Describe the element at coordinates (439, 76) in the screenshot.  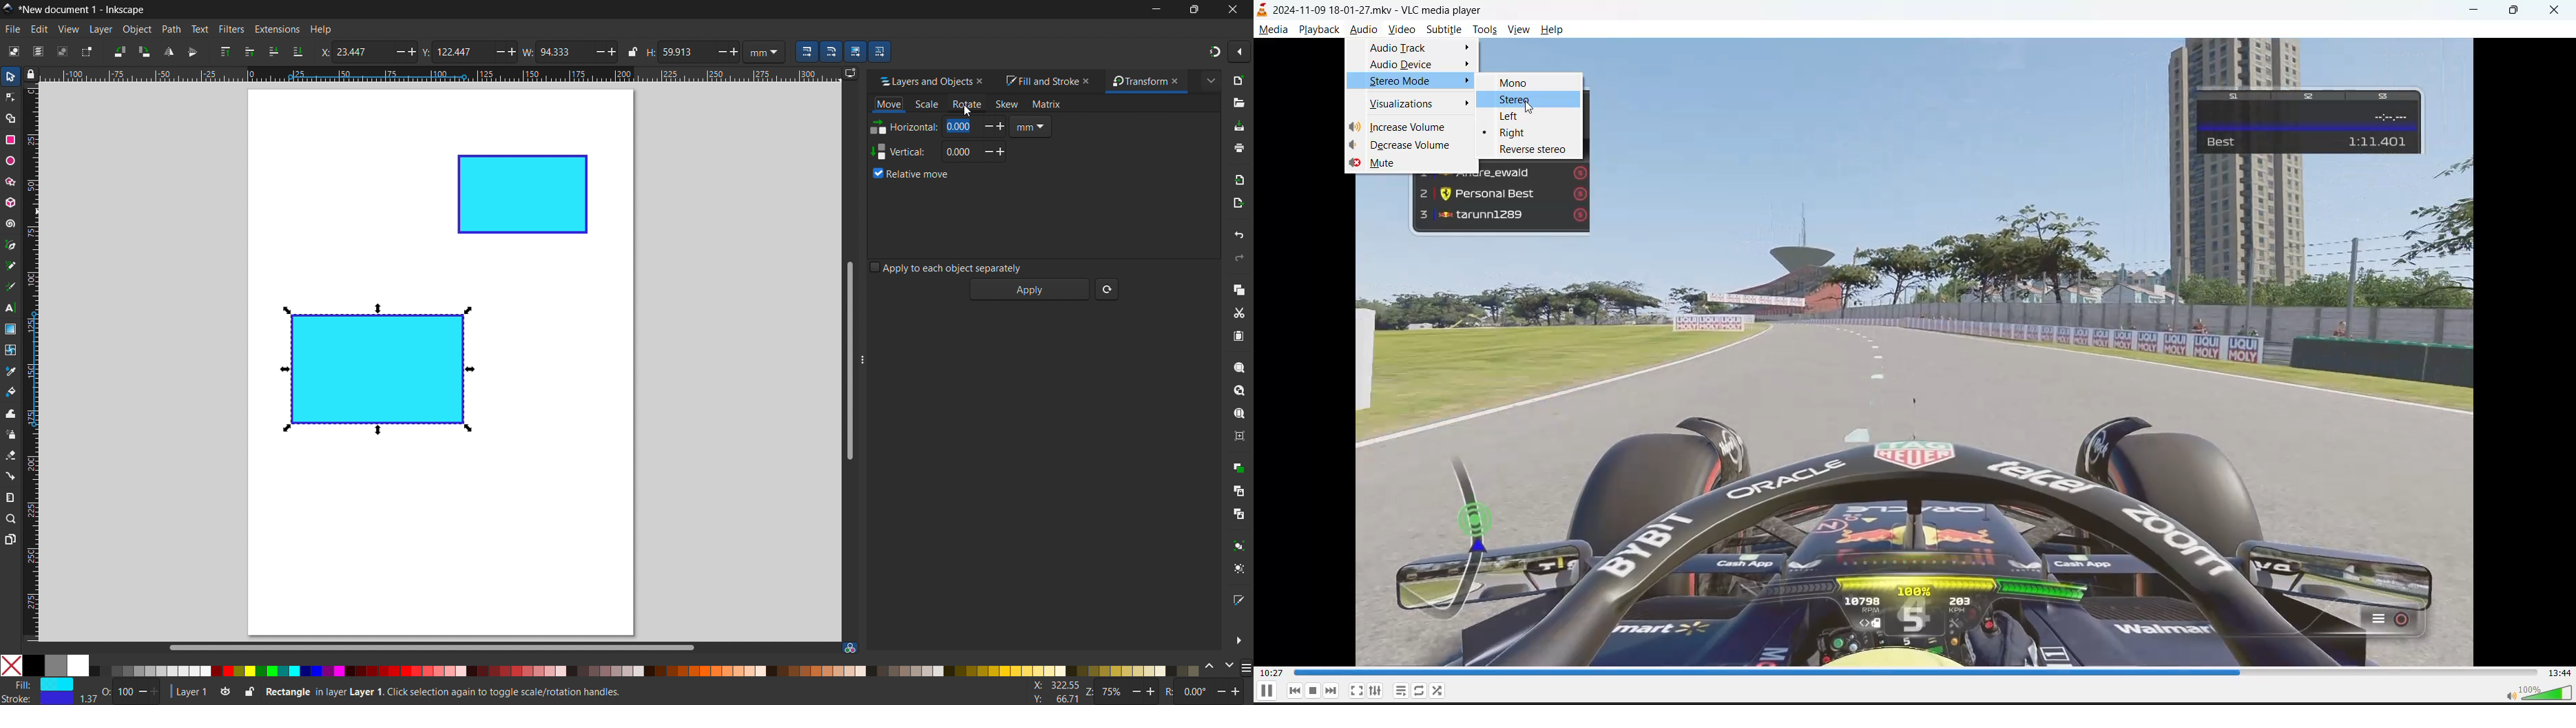
I see `horizontal ruler` at that location.